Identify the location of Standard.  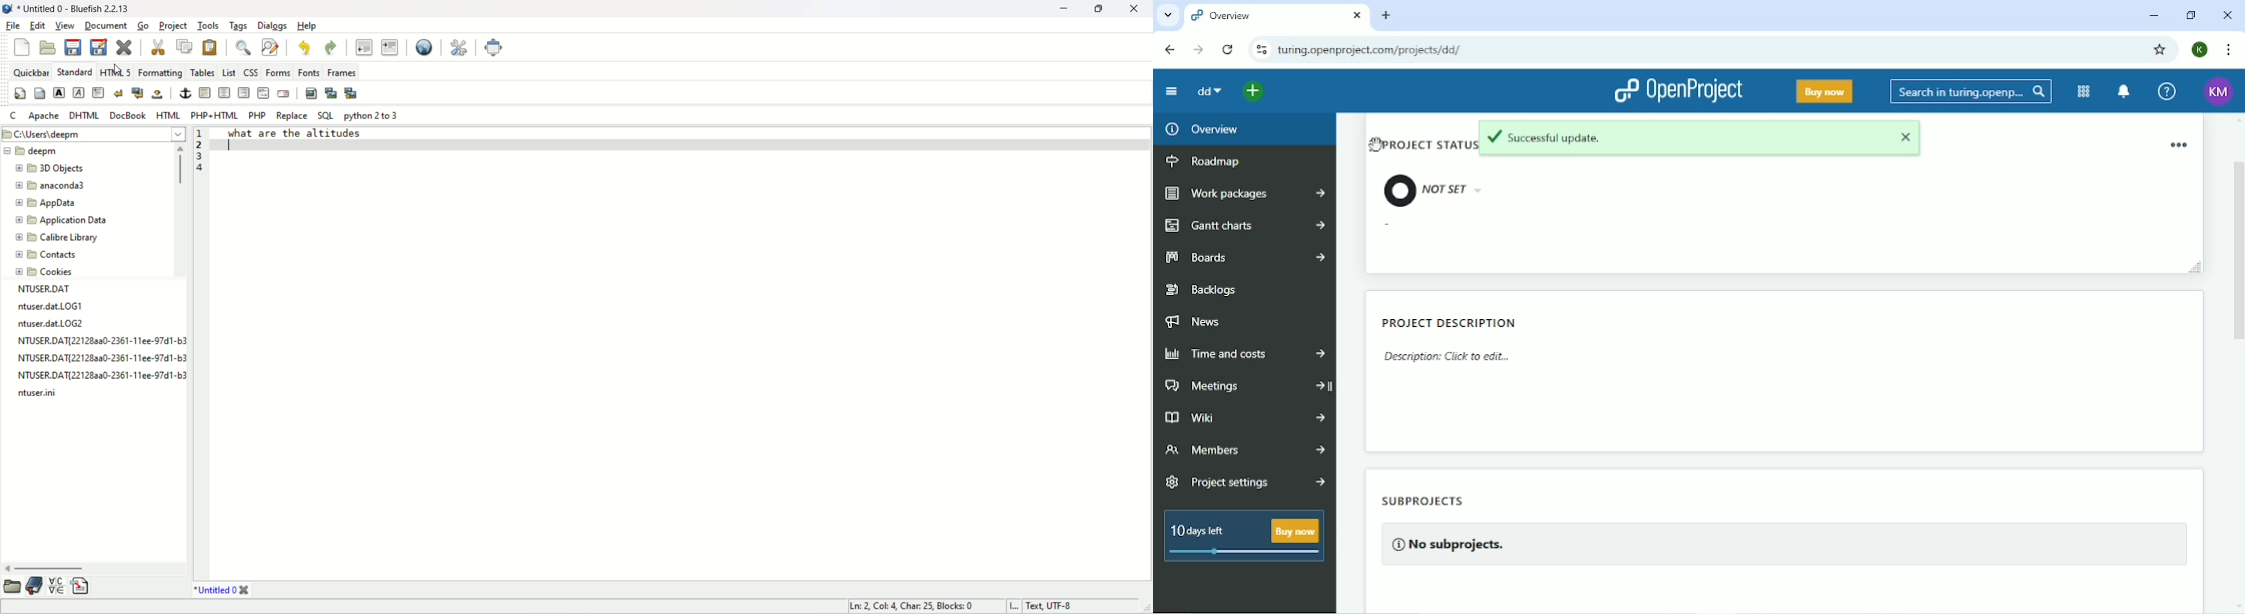
(75, 71).